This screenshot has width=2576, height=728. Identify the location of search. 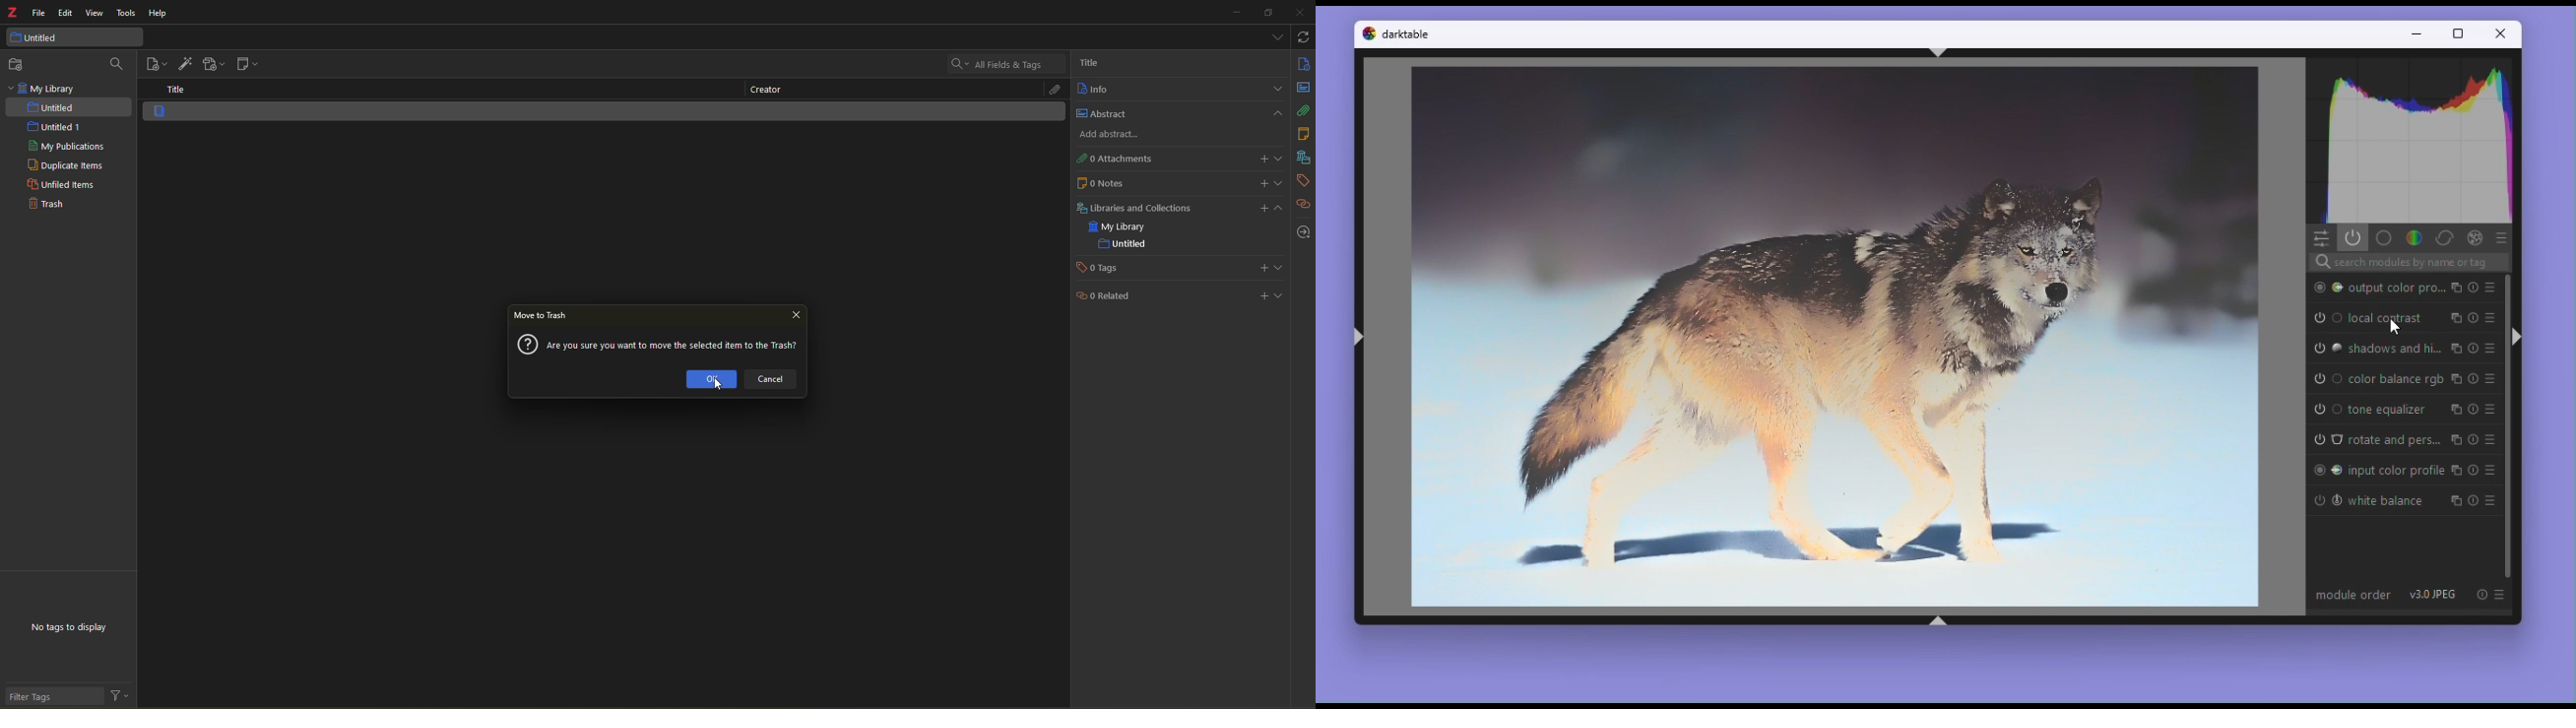
(996, 63).